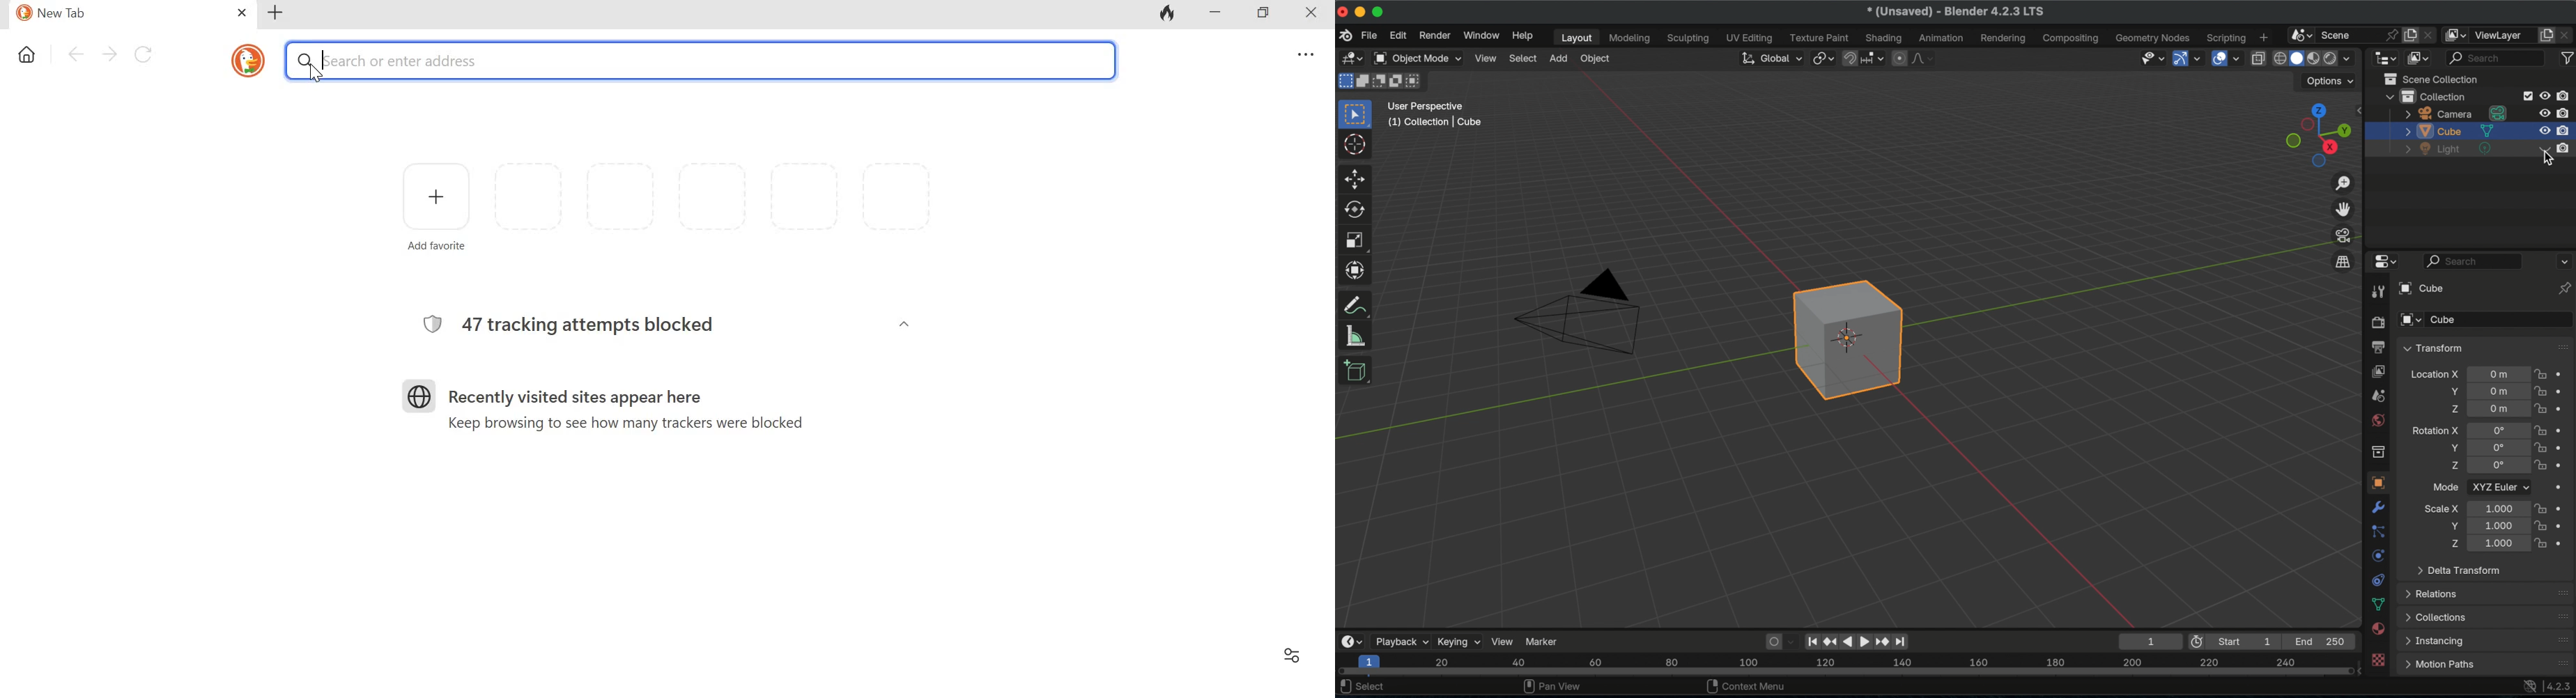 The height and width of the screenshot is (700, 2576). What do you see at coordinates (2318, 136) in the screenshot?
I see `preset viewpoints` at bounding box center [2318, 136].